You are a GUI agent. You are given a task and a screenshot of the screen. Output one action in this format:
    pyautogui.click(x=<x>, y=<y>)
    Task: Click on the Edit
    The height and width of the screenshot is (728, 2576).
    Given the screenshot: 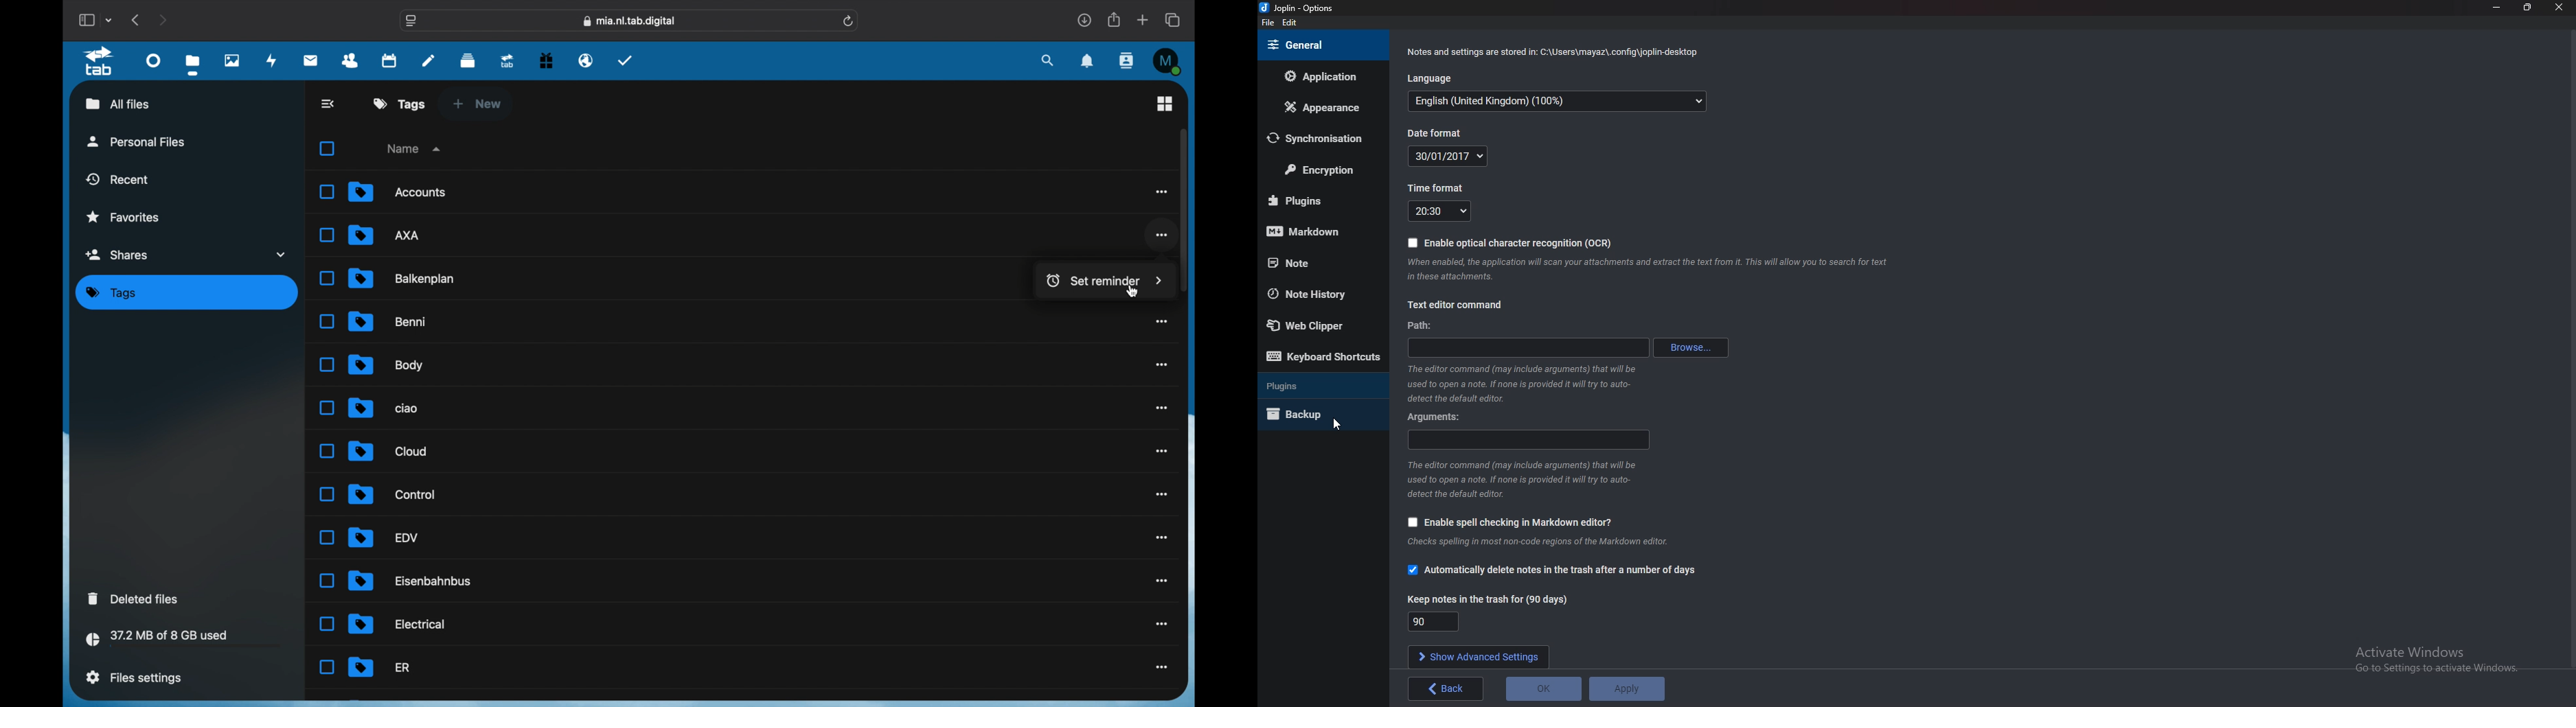 What is the action you would take?
    pyautogui.click(x=1290, y=23)
    